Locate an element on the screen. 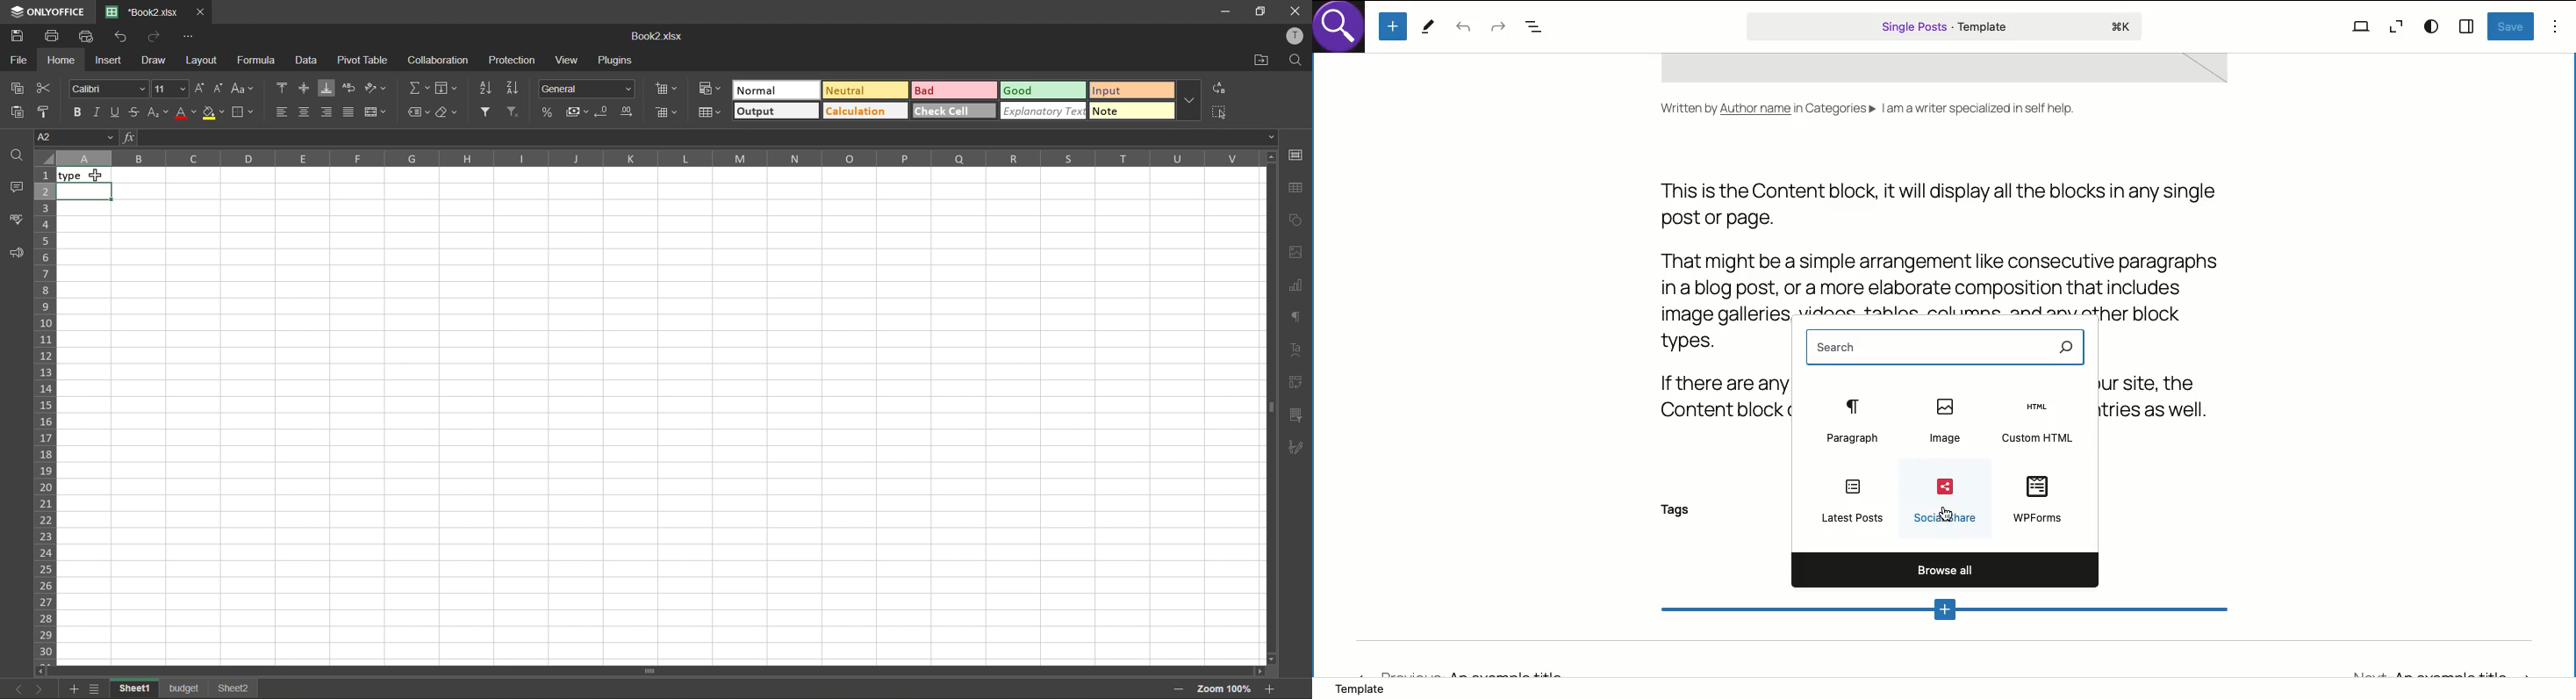 This screenshot has width=2576, height=700. sheet list is located at coordinates (96, 689).